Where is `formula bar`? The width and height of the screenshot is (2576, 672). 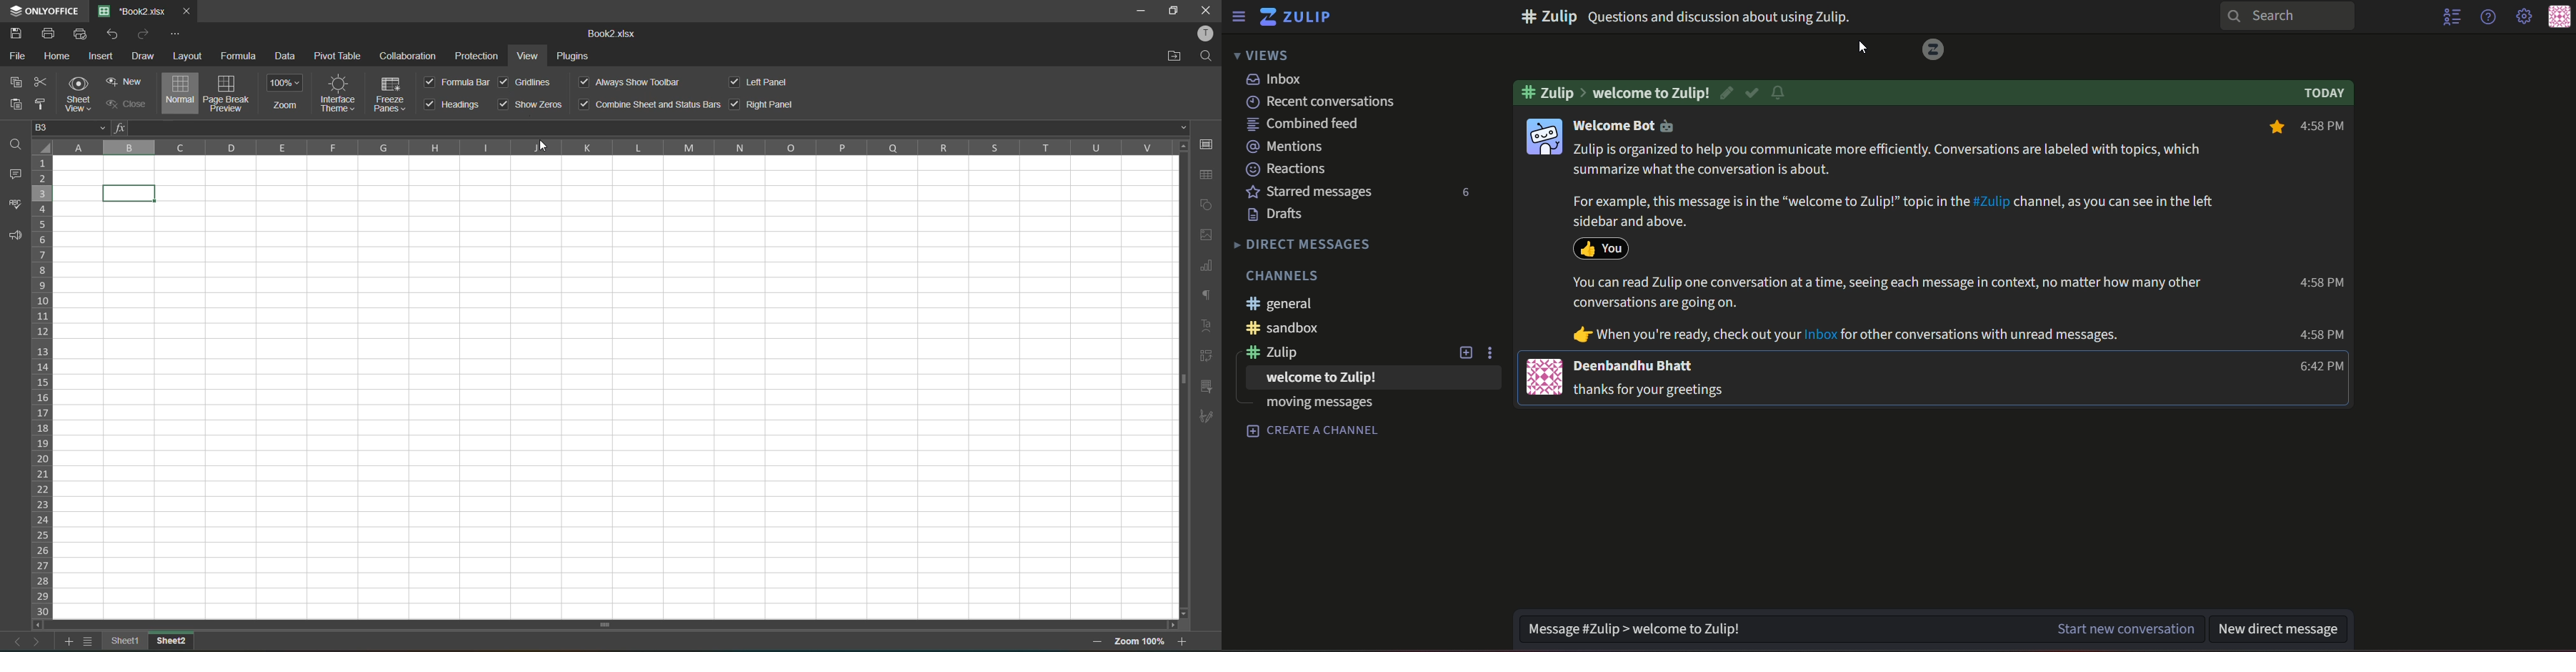
formula bar is located at coordinates (648, 128).